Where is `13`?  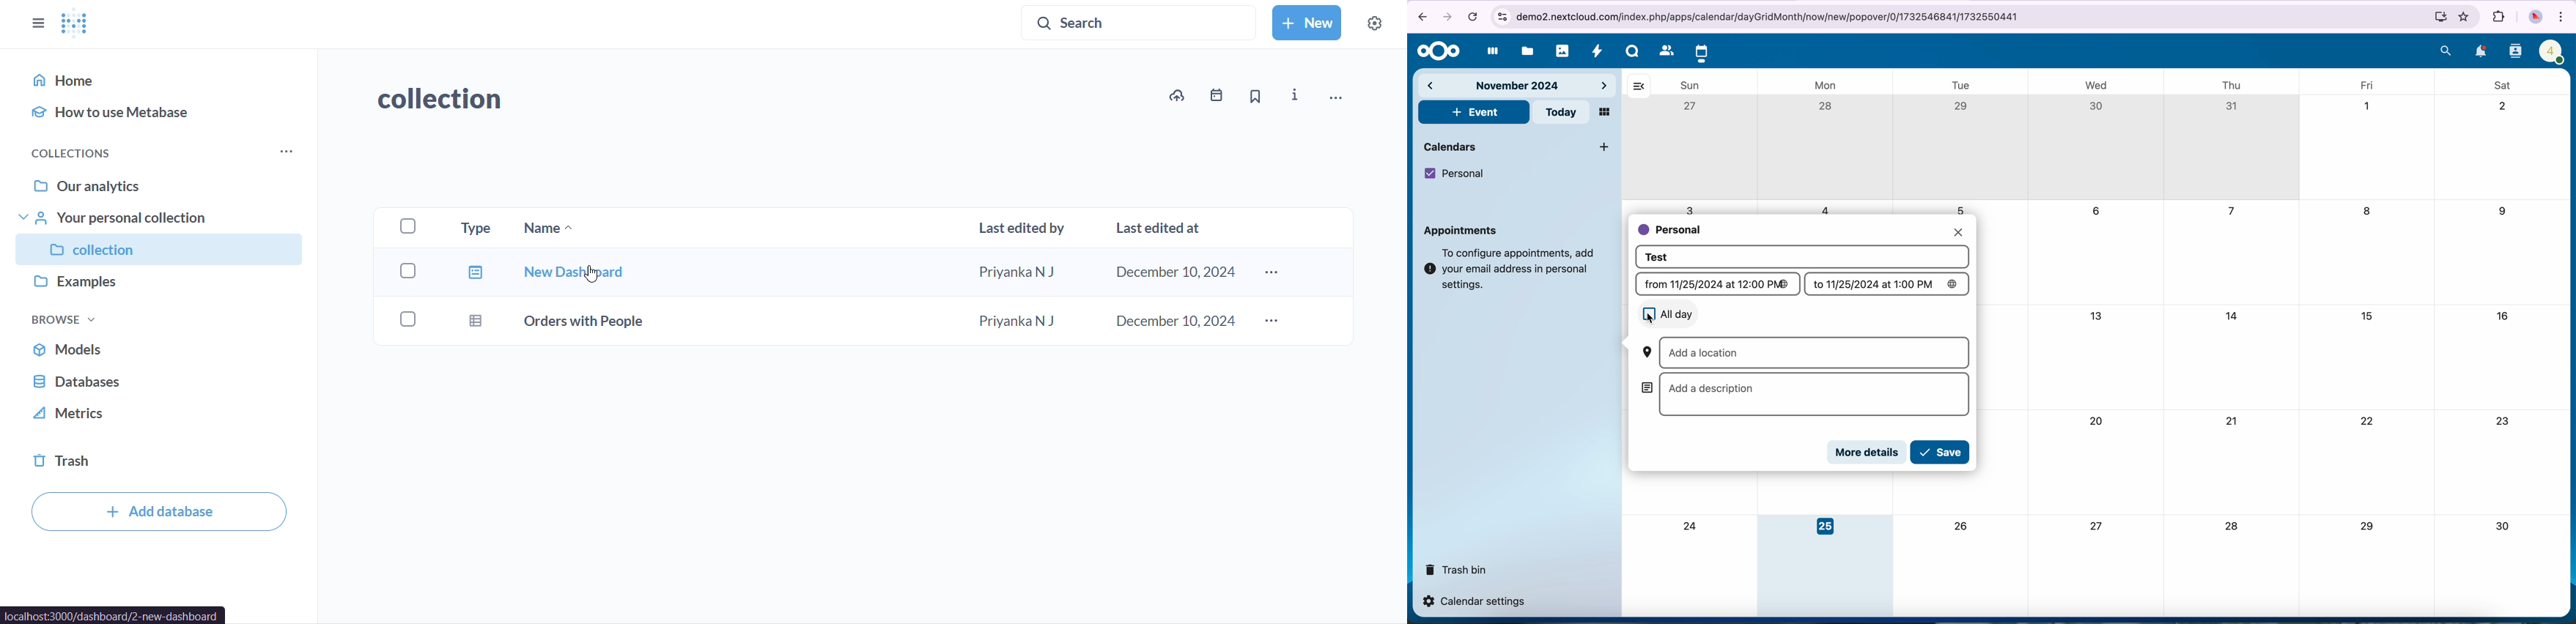 13 is located at coordinates (2096, 315).